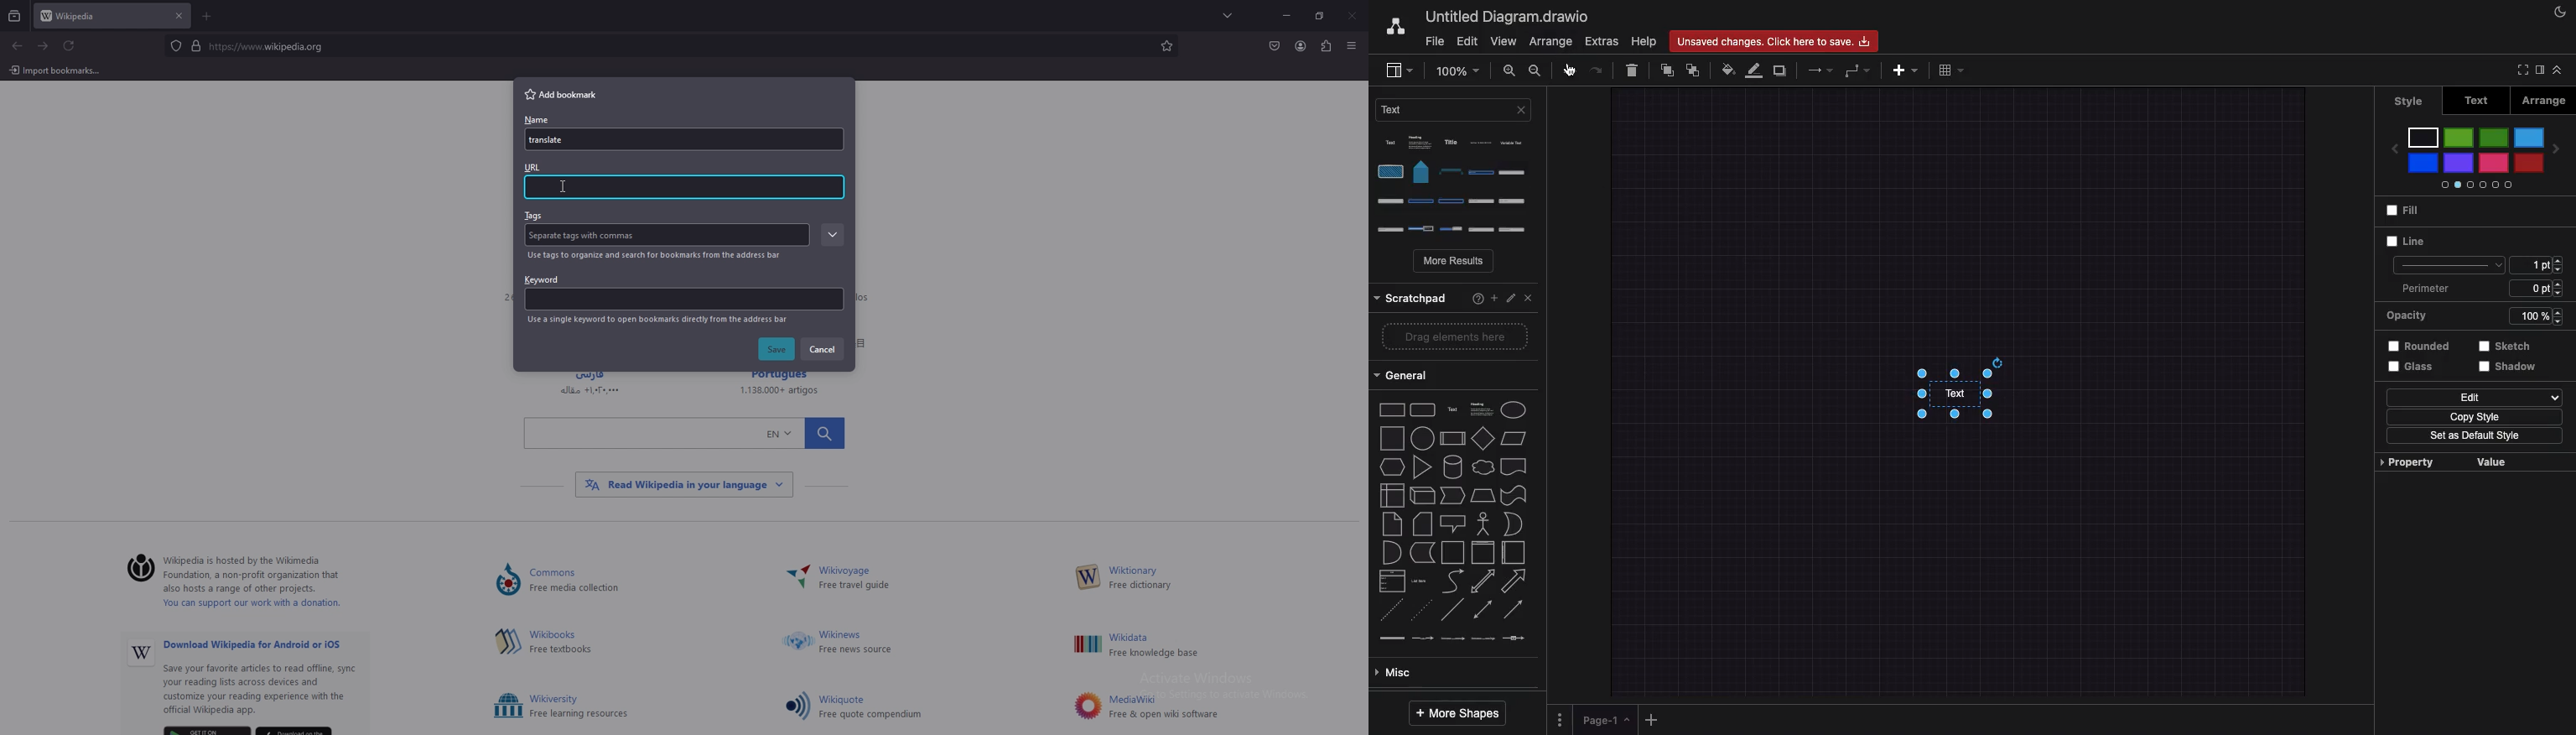 The width and height of the screenshot is (2576, 756). I want to click on cursor, so click(562, 187).